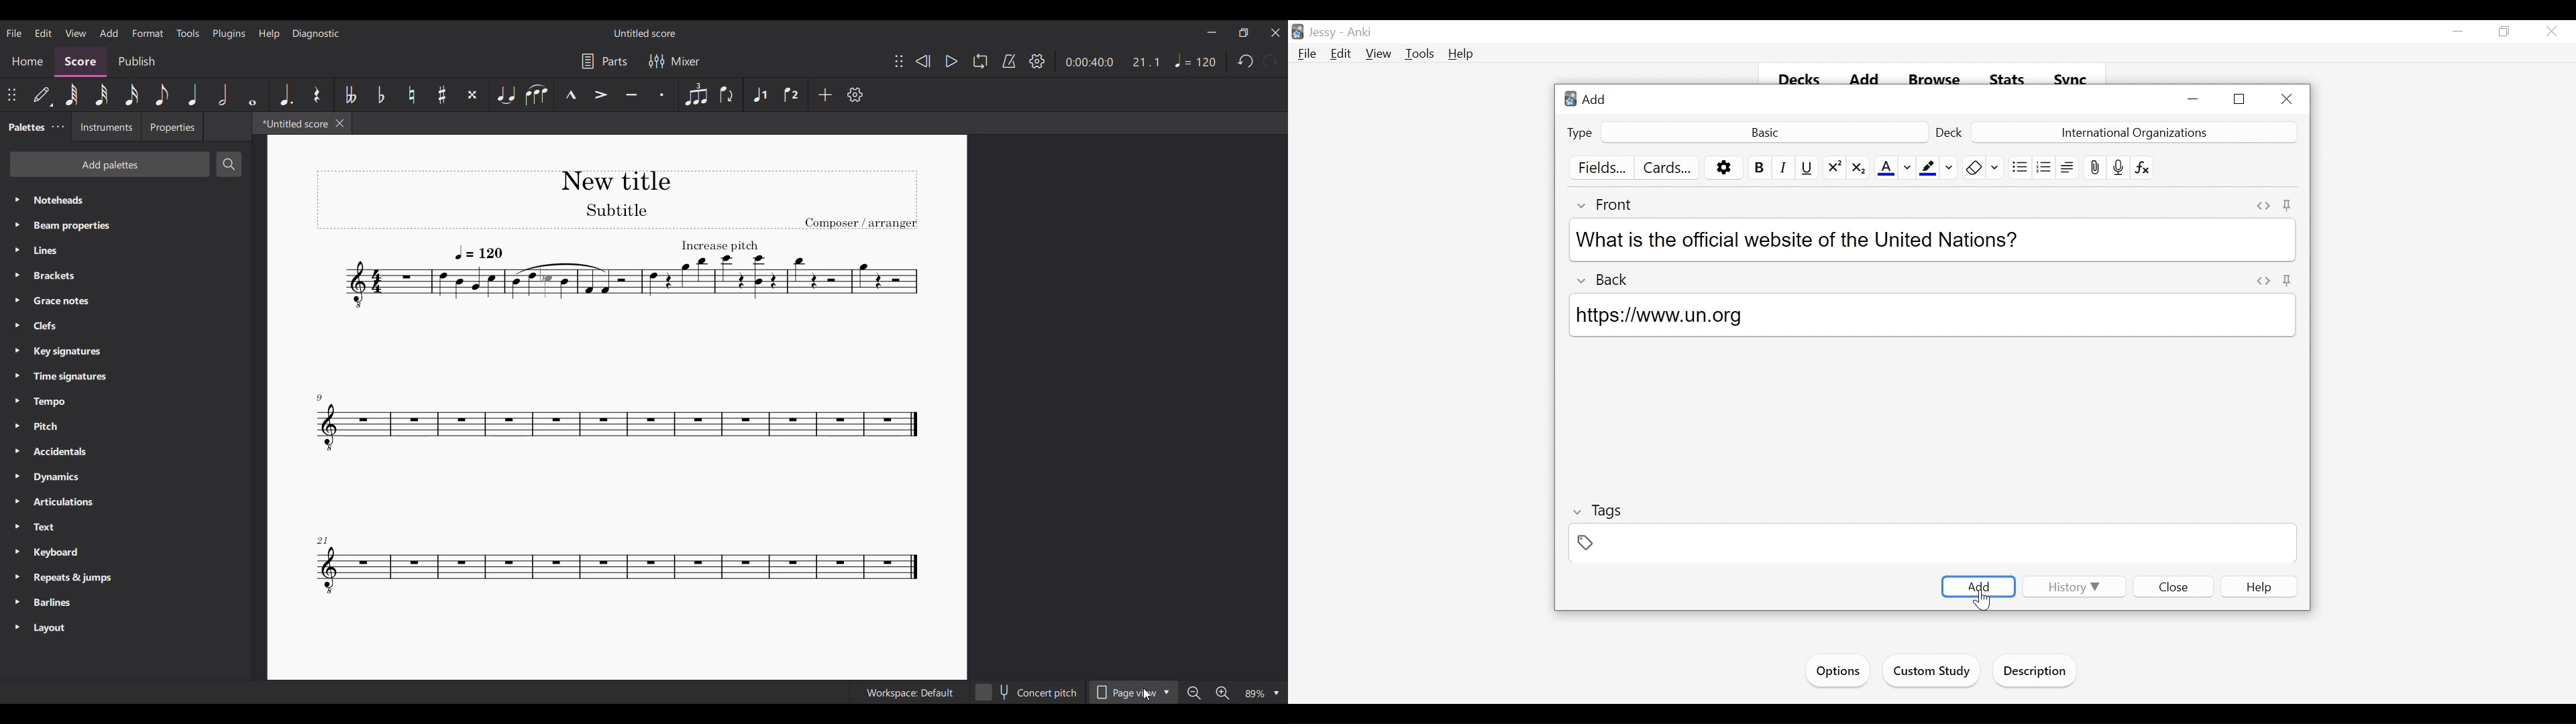 The width and height of the screenshot is (2576, 728). Describe the element at coordinates (759, 95) in the screenshot. I see `Voice 1` at that location.